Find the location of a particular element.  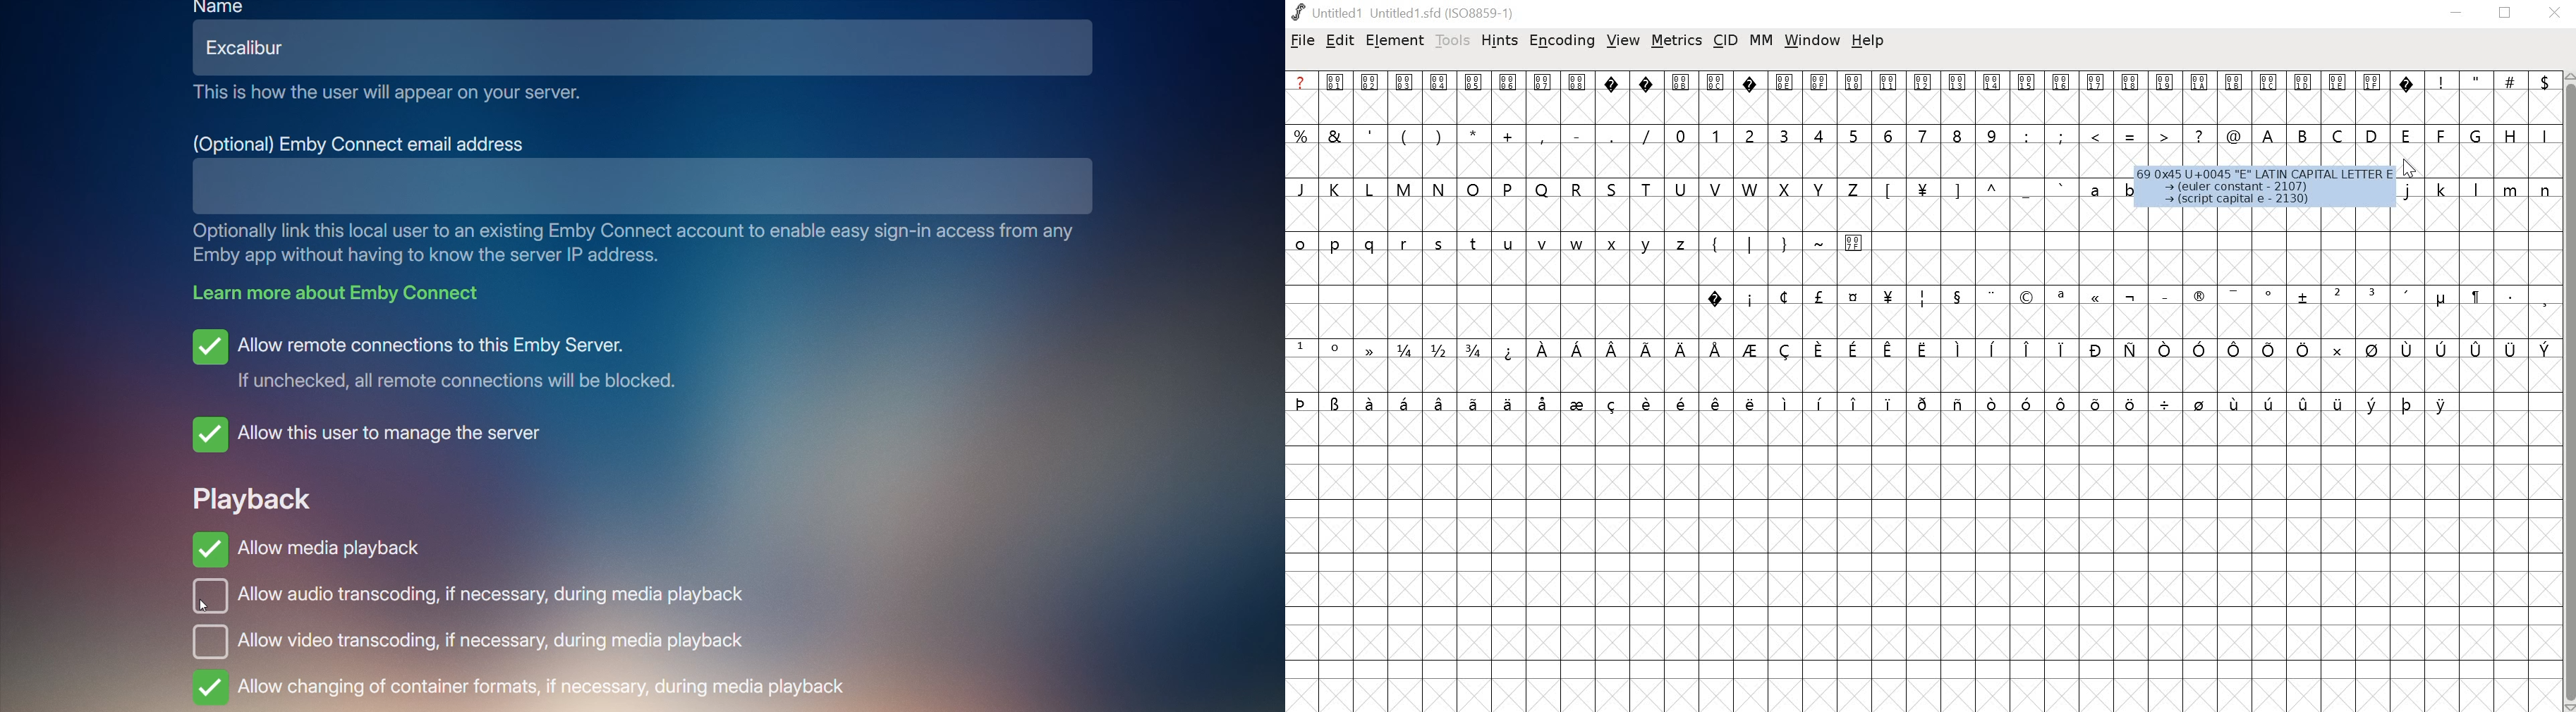

restore down is located at coordinates (2505, 13).